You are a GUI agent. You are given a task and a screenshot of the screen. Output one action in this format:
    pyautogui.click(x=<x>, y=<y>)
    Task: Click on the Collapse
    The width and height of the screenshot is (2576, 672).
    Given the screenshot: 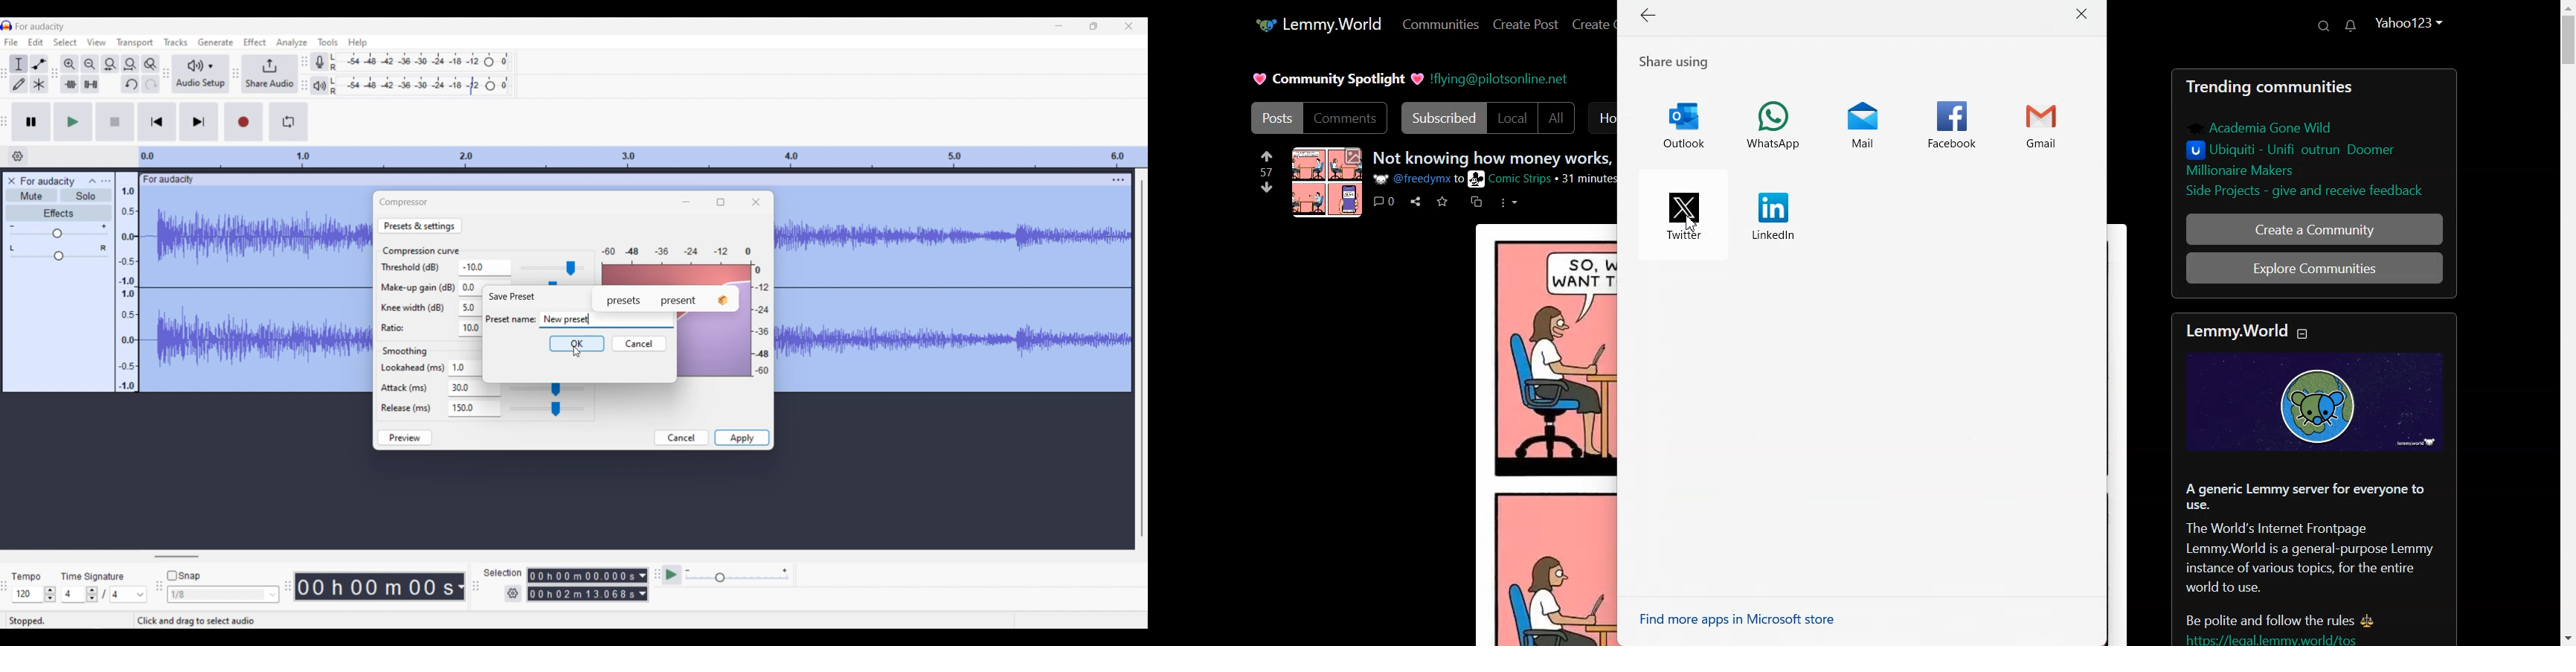 What is the action you would take?
    pyautogui.click(x=2304, y=334)
    